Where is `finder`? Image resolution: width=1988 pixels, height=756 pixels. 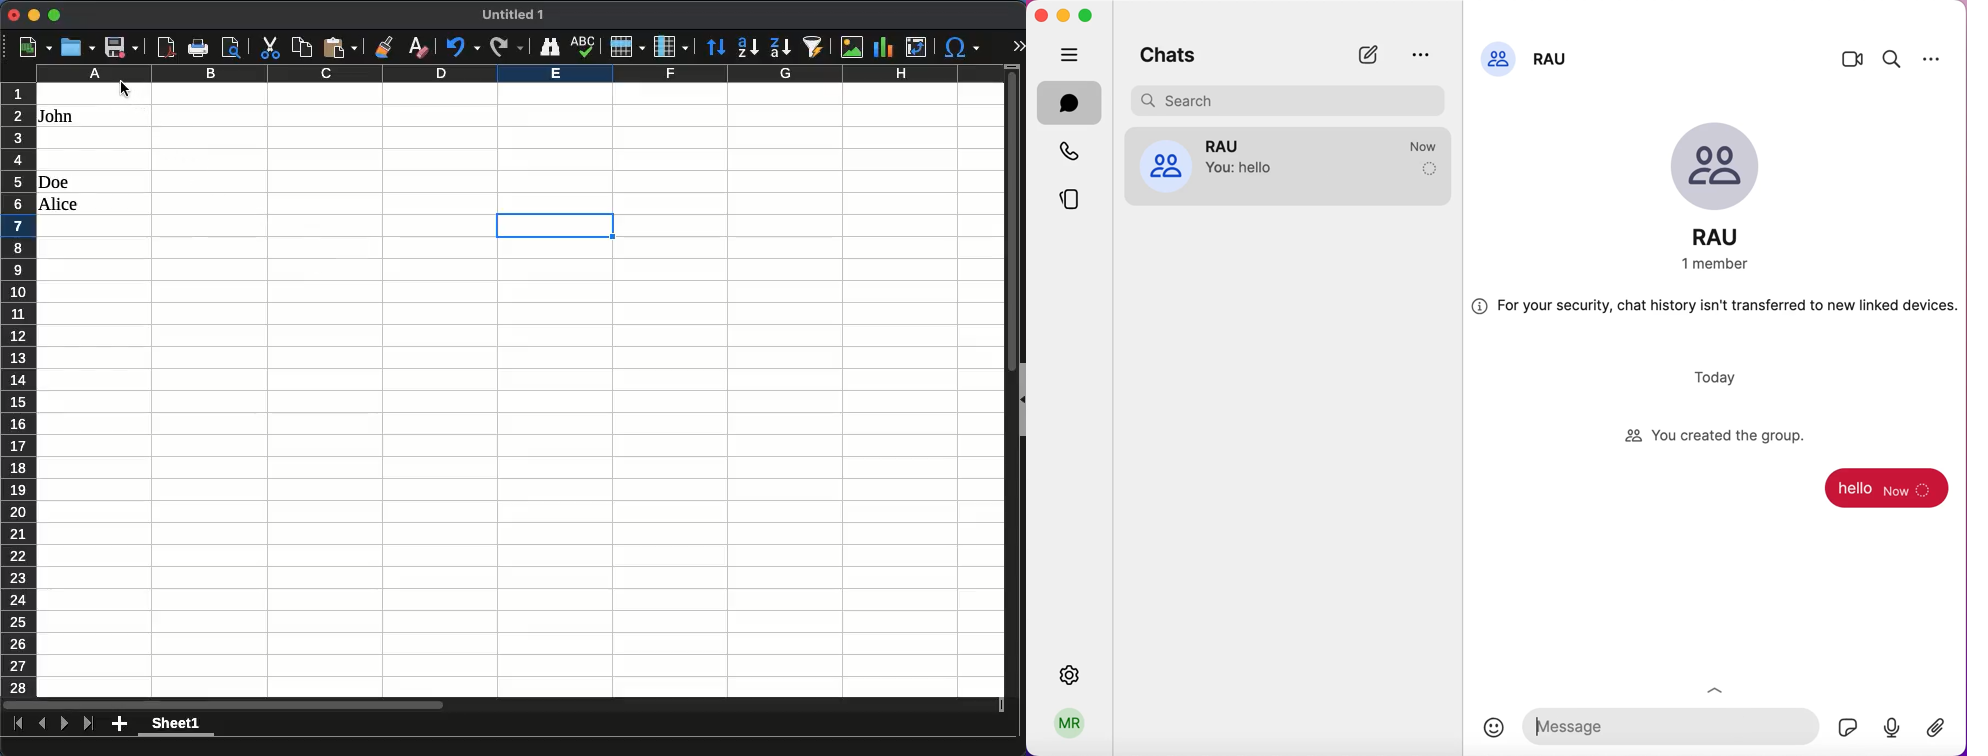
finder is located at coordinates (549, 48).